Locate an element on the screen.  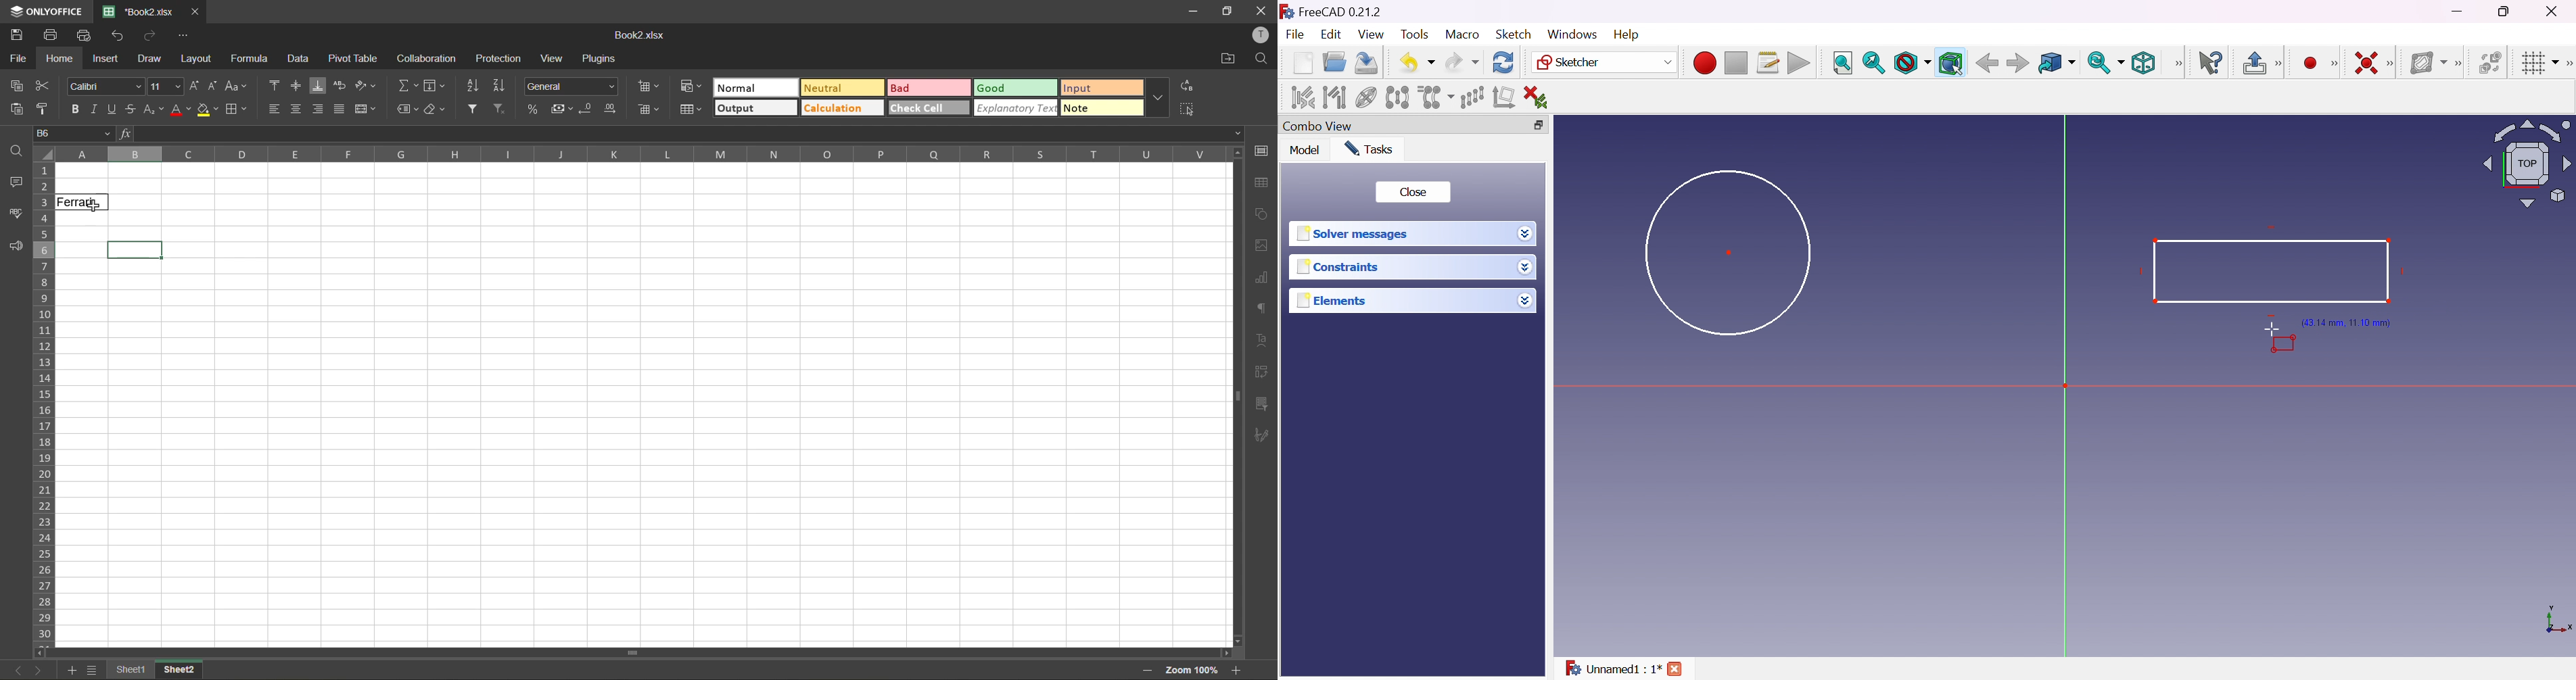
Macros is located at coordinates (1769, 63).